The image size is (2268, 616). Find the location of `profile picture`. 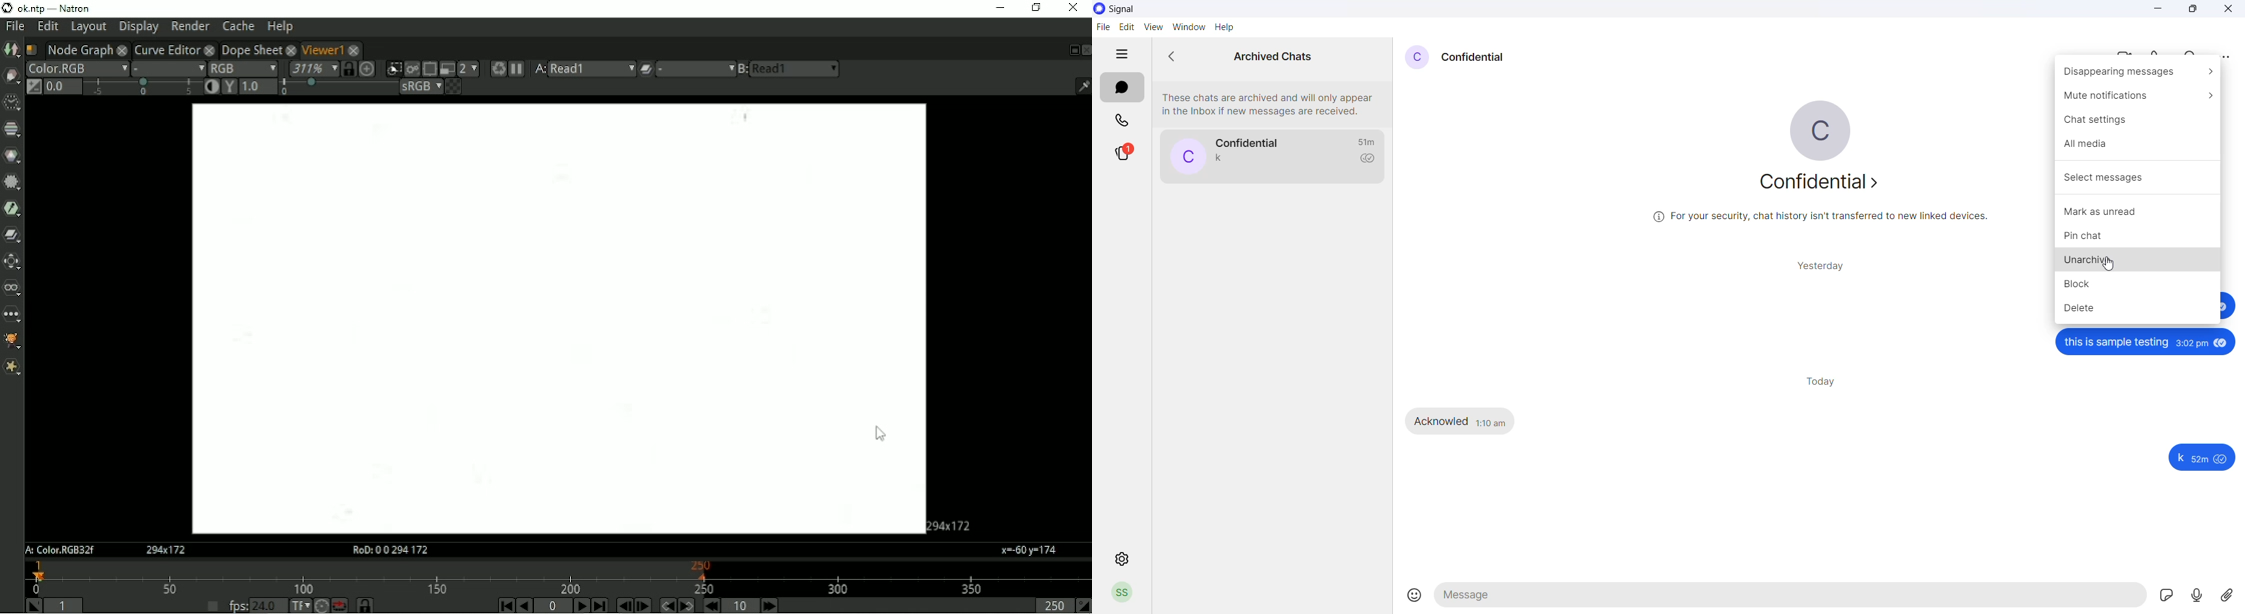

profile picture is located at coordinates (1822, 131).